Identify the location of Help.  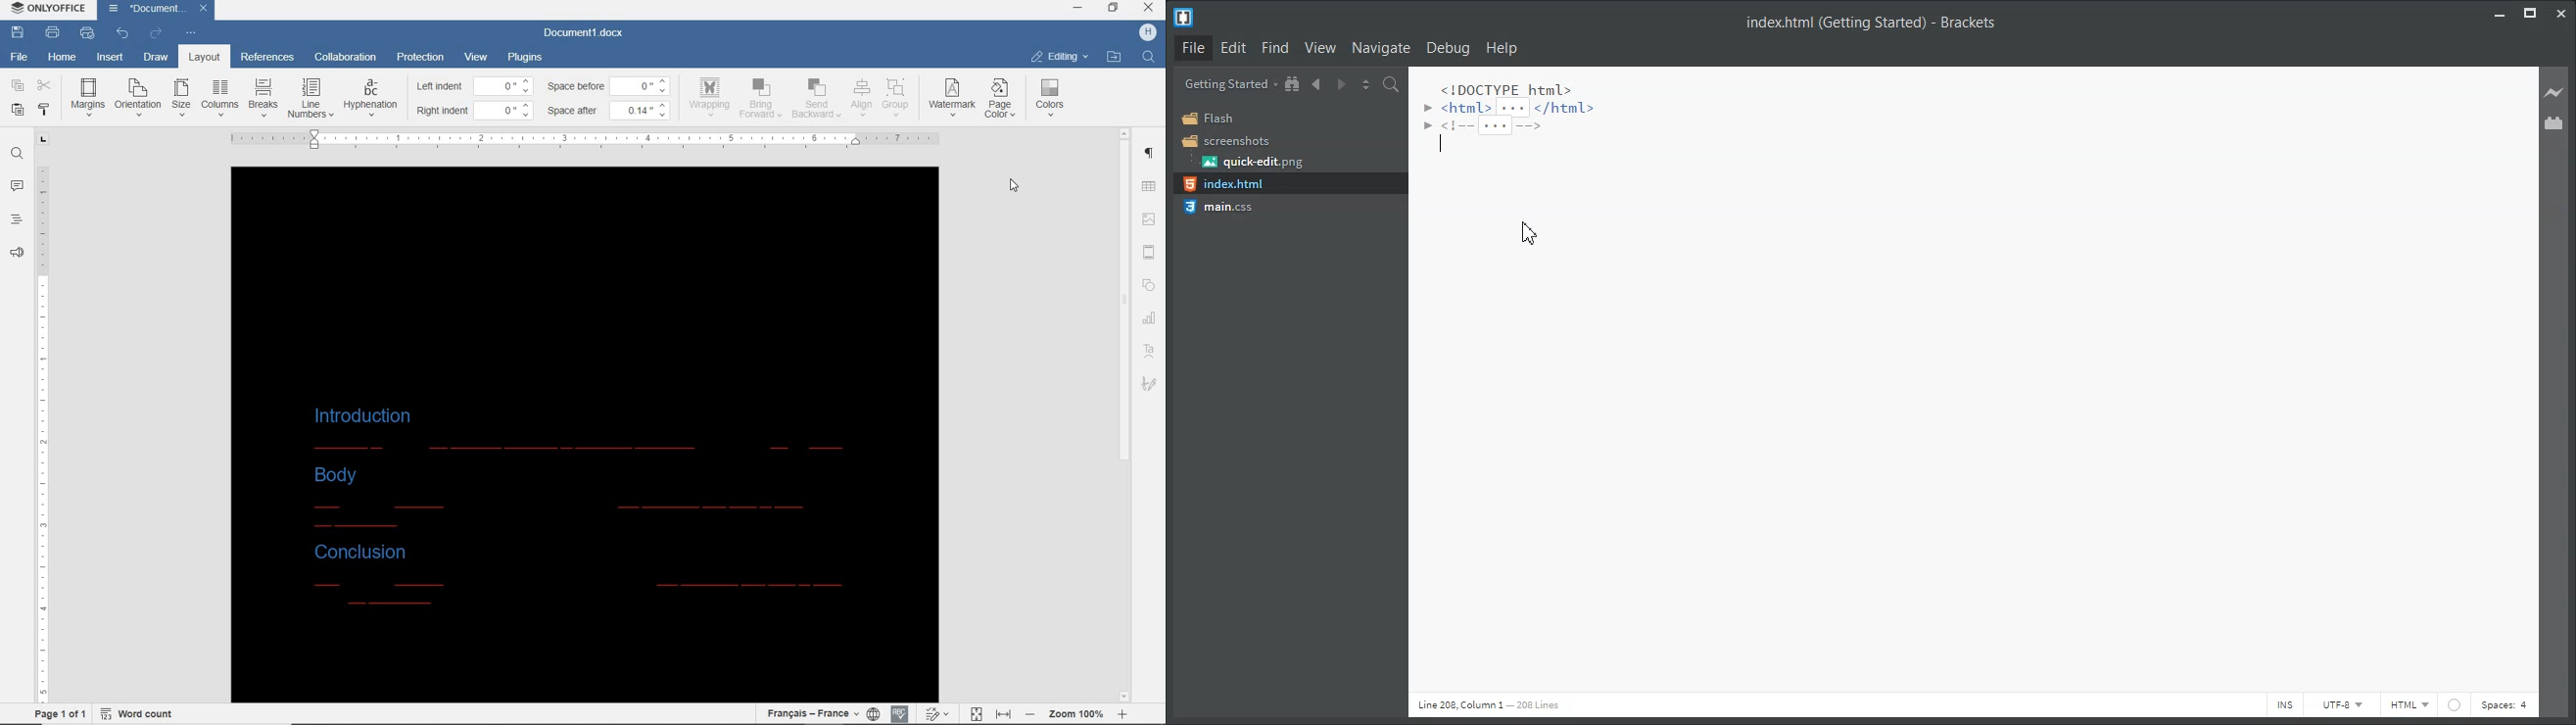
(1504, 48).